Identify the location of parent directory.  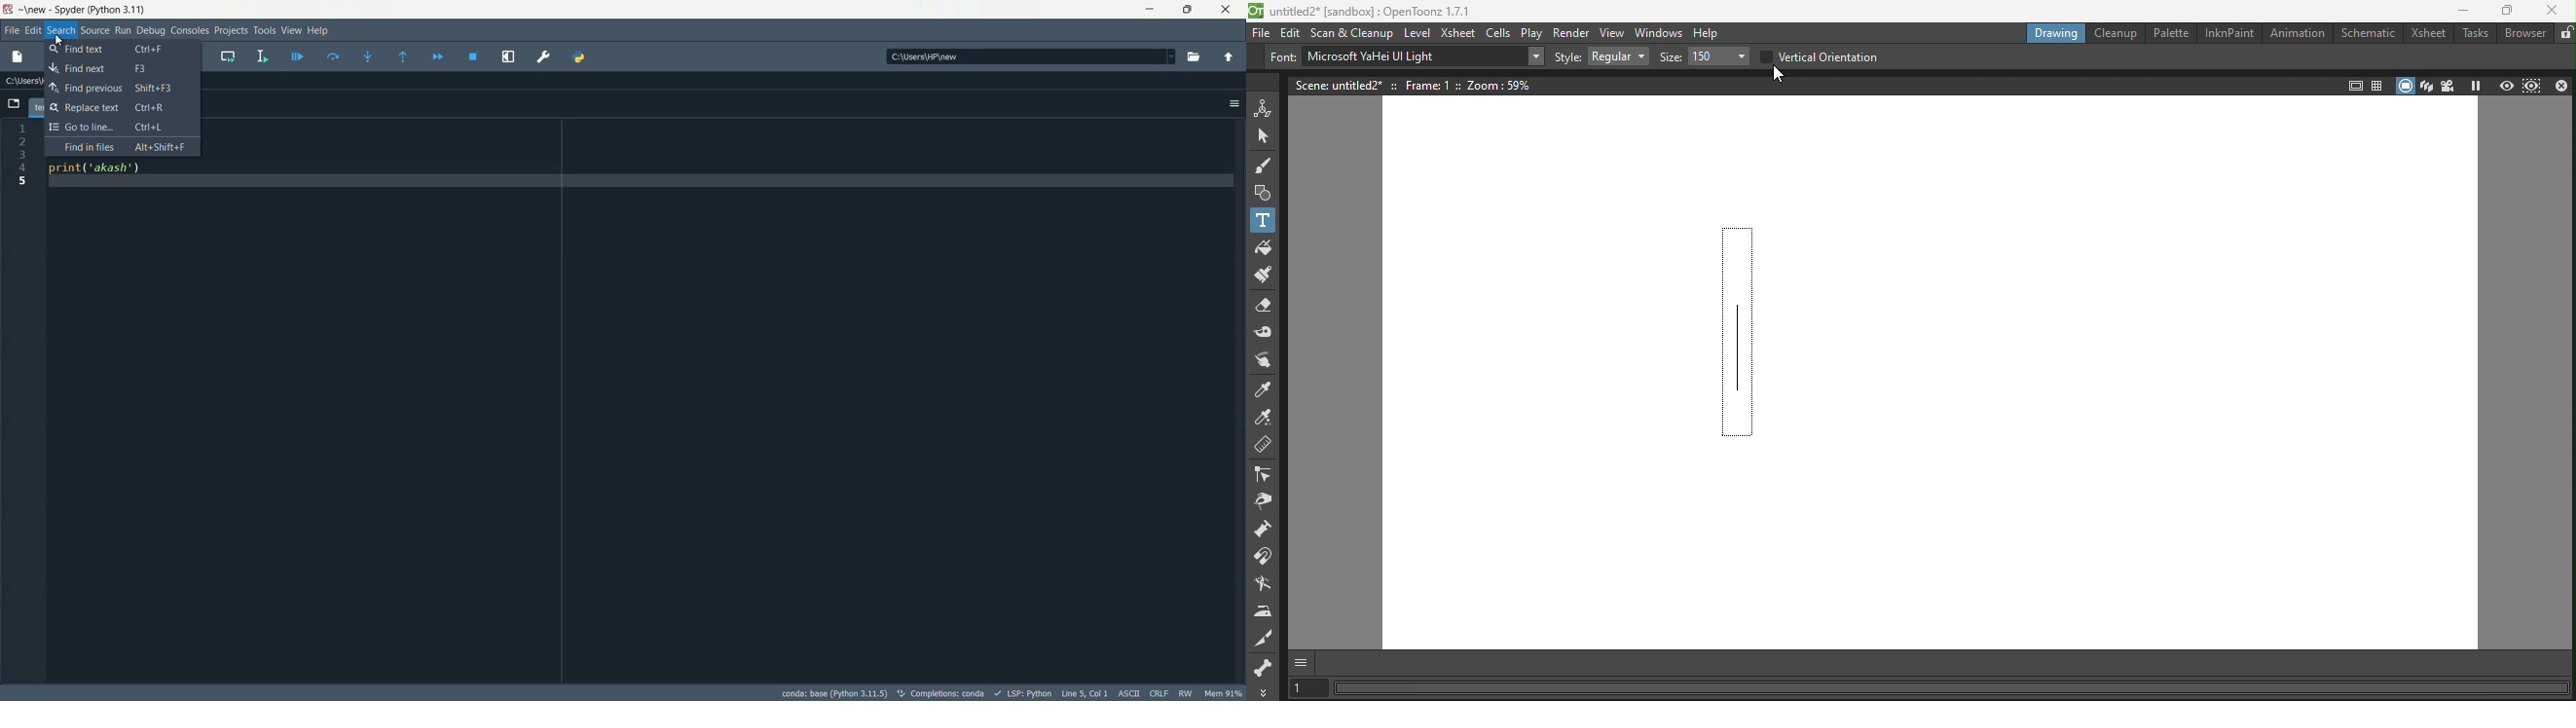
(1230, 56).